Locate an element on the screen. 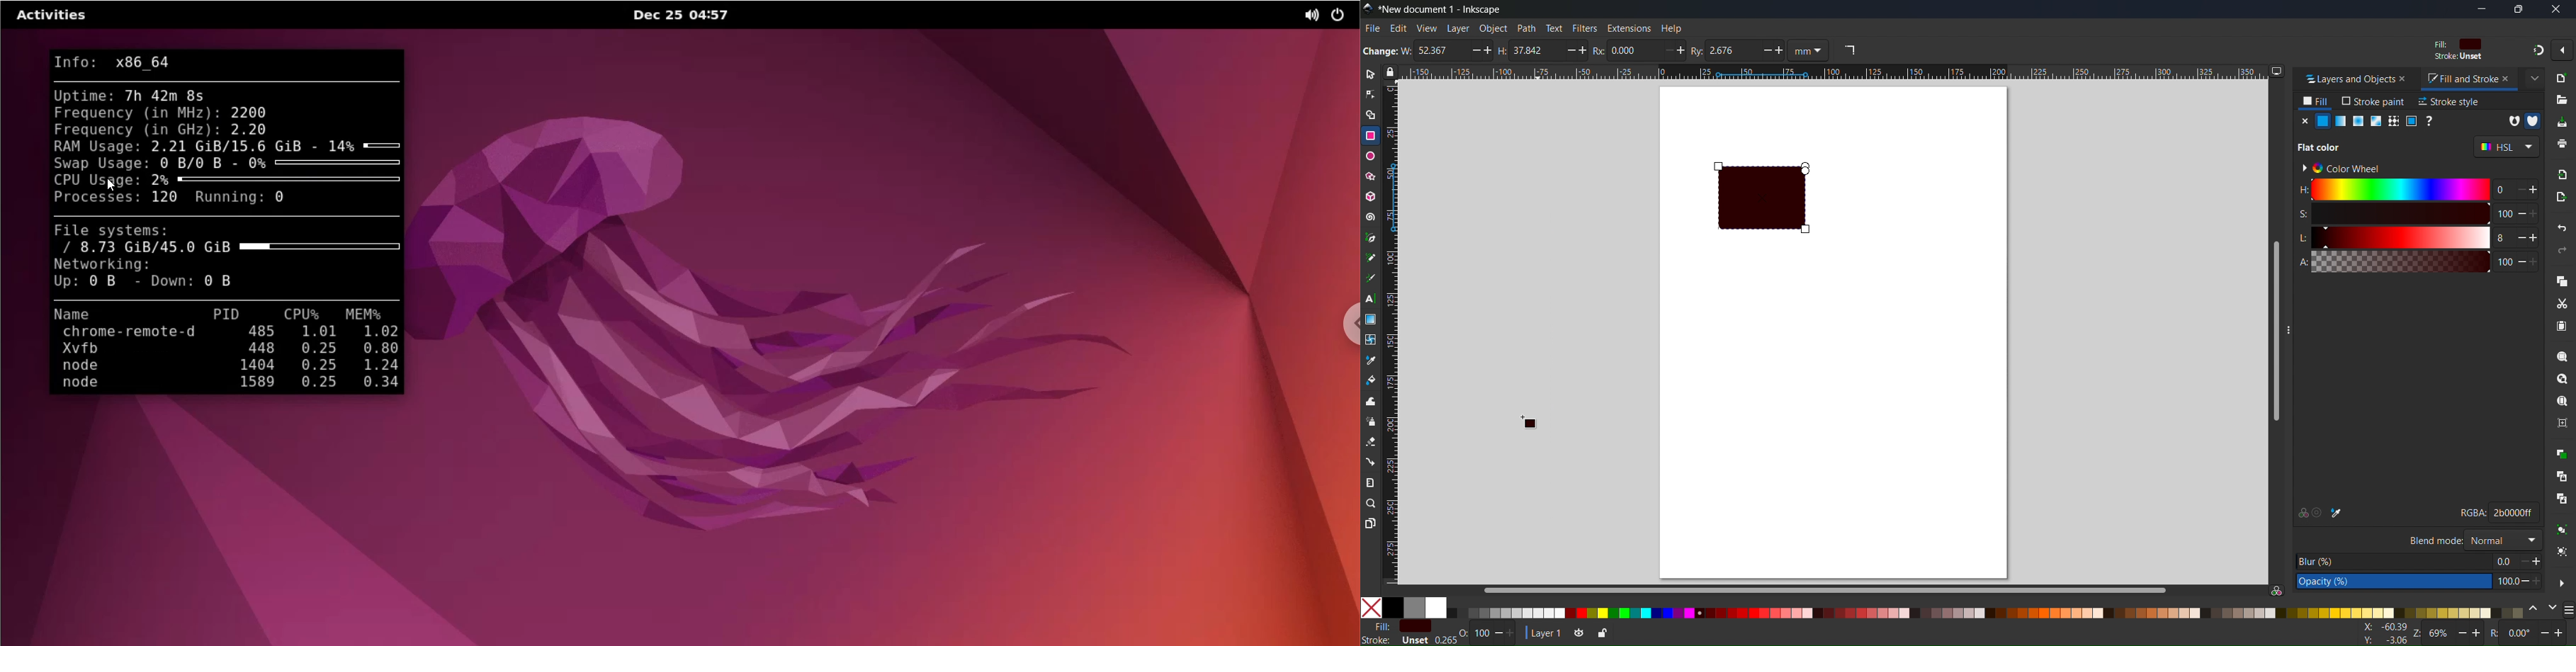  edit Blur percentage is located at coordinates (2393, 561).